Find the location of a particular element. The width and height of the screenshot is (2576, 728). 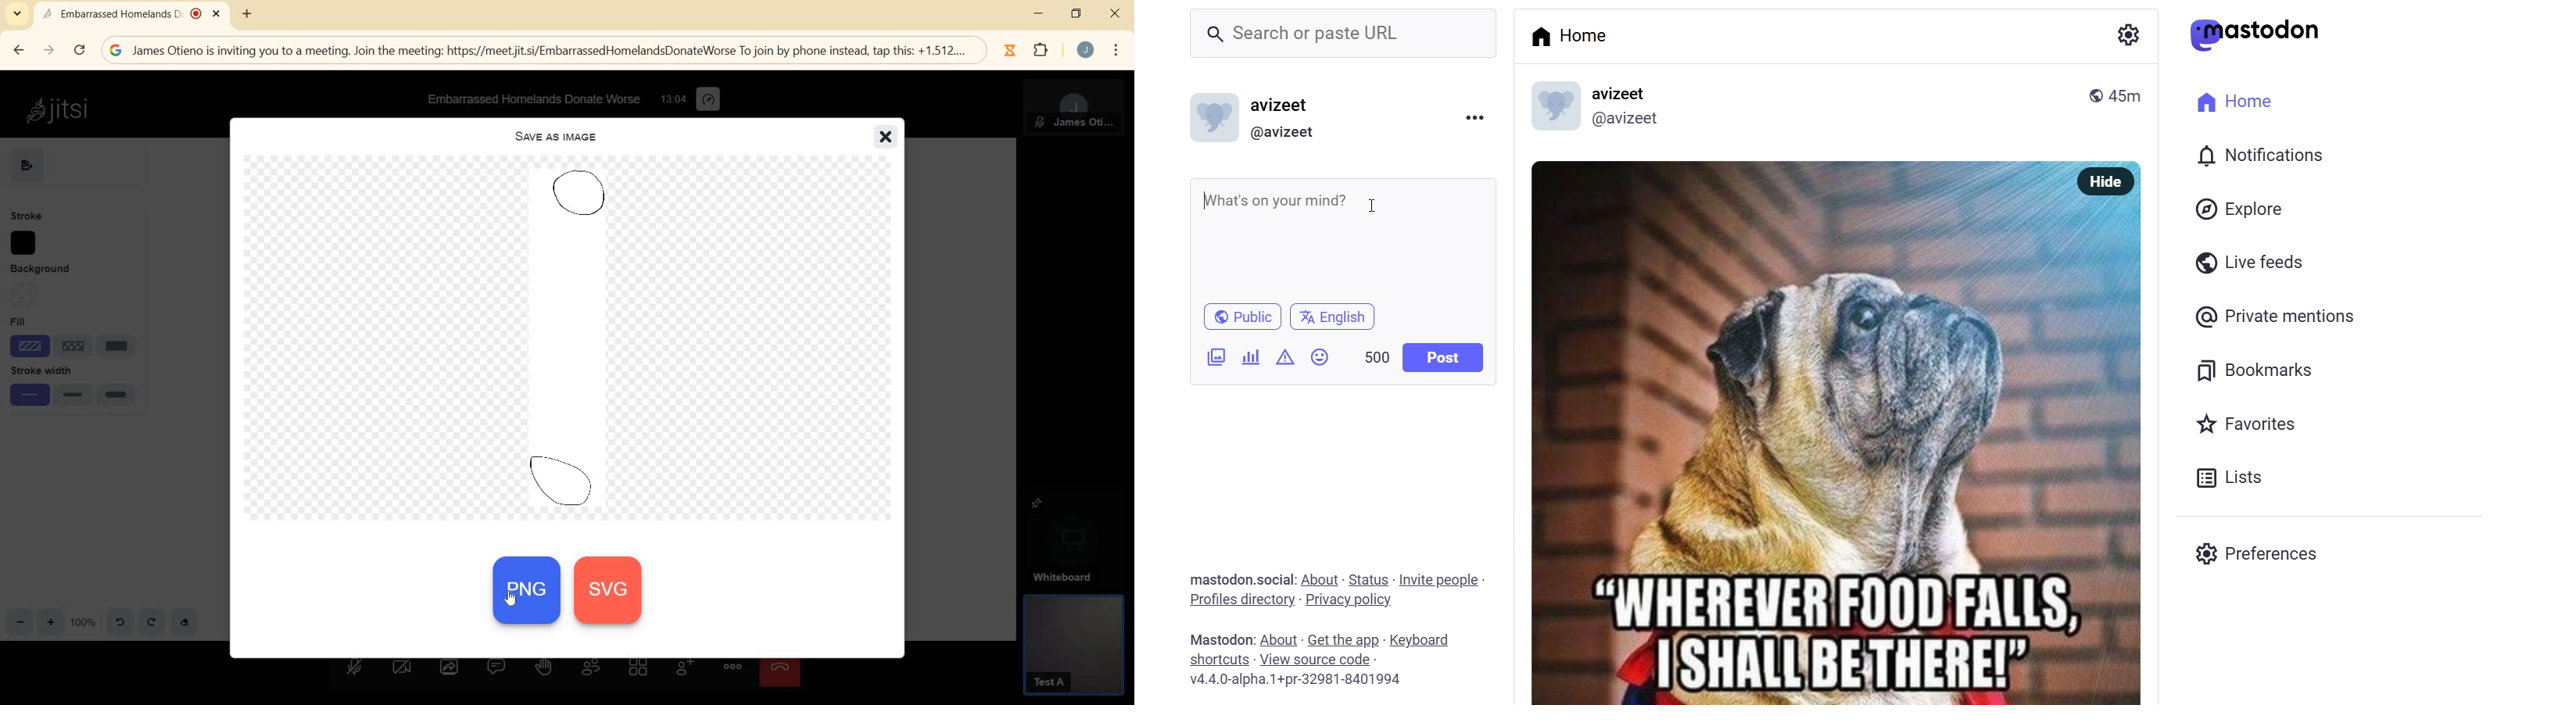

undo is located at coordinates (120, 623).